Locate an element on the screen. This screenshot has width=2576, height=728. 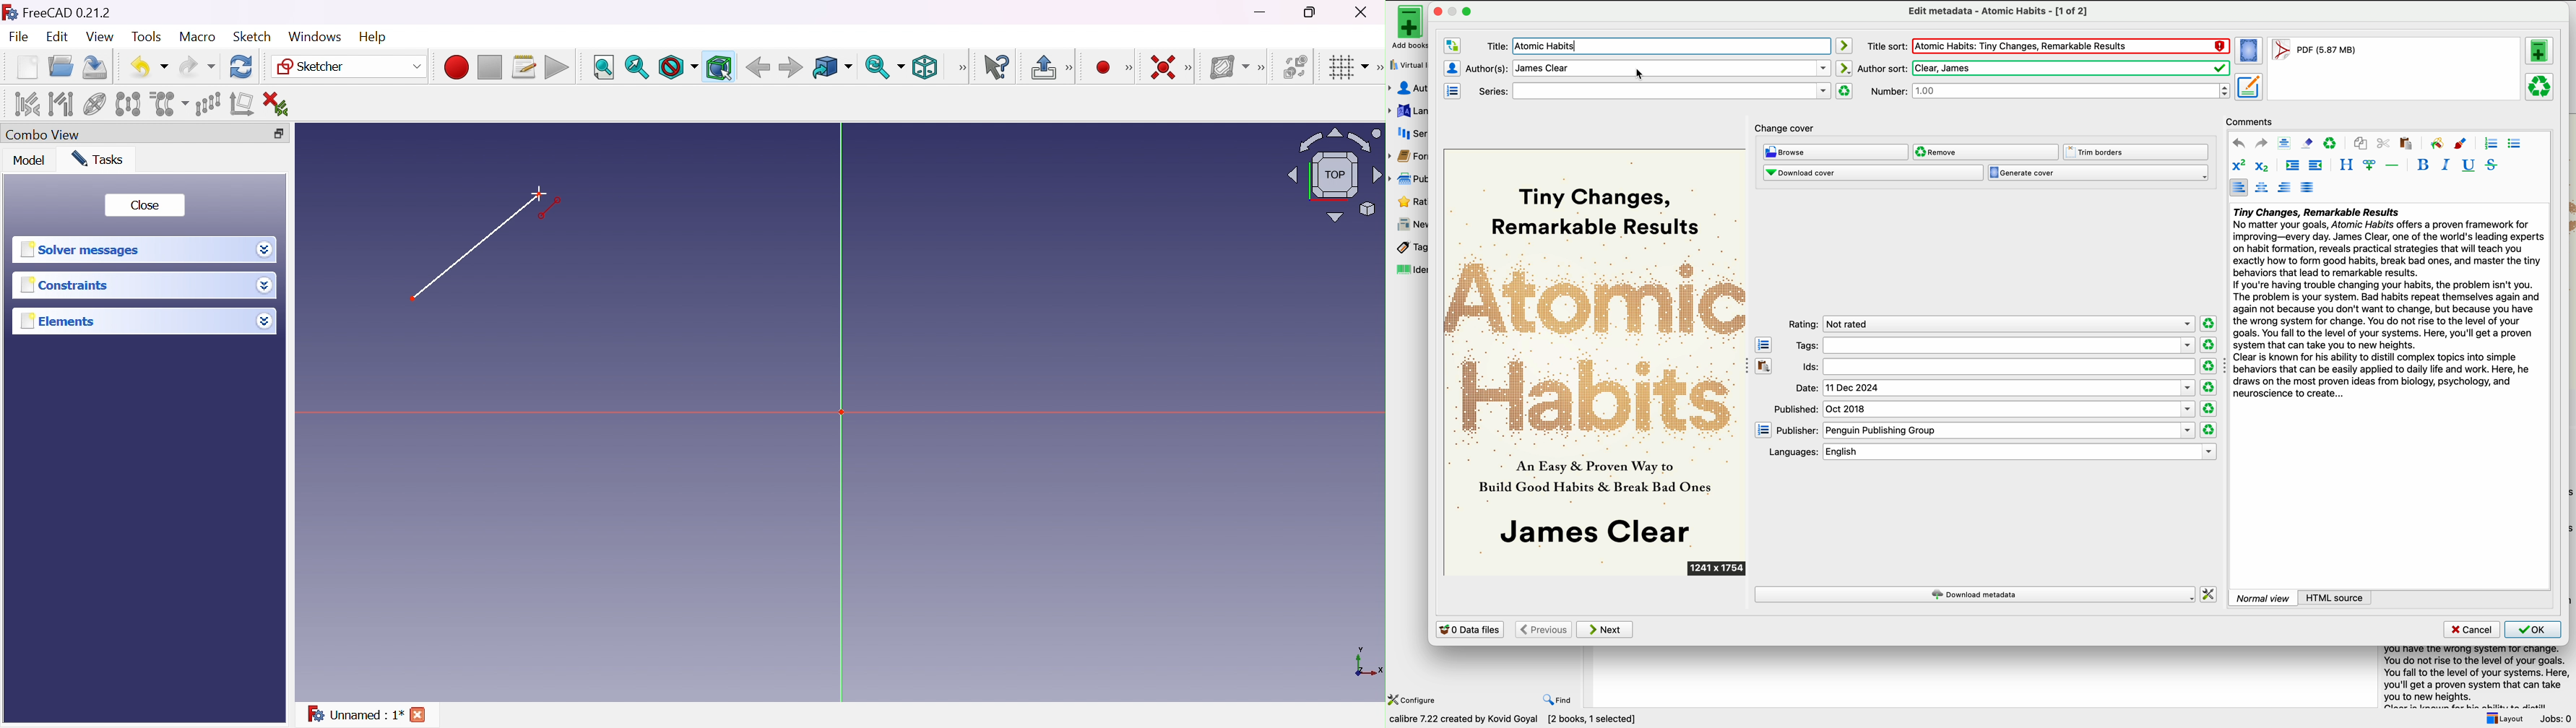
paste the contents of the clipboard is located at coordinates (1764, 365).